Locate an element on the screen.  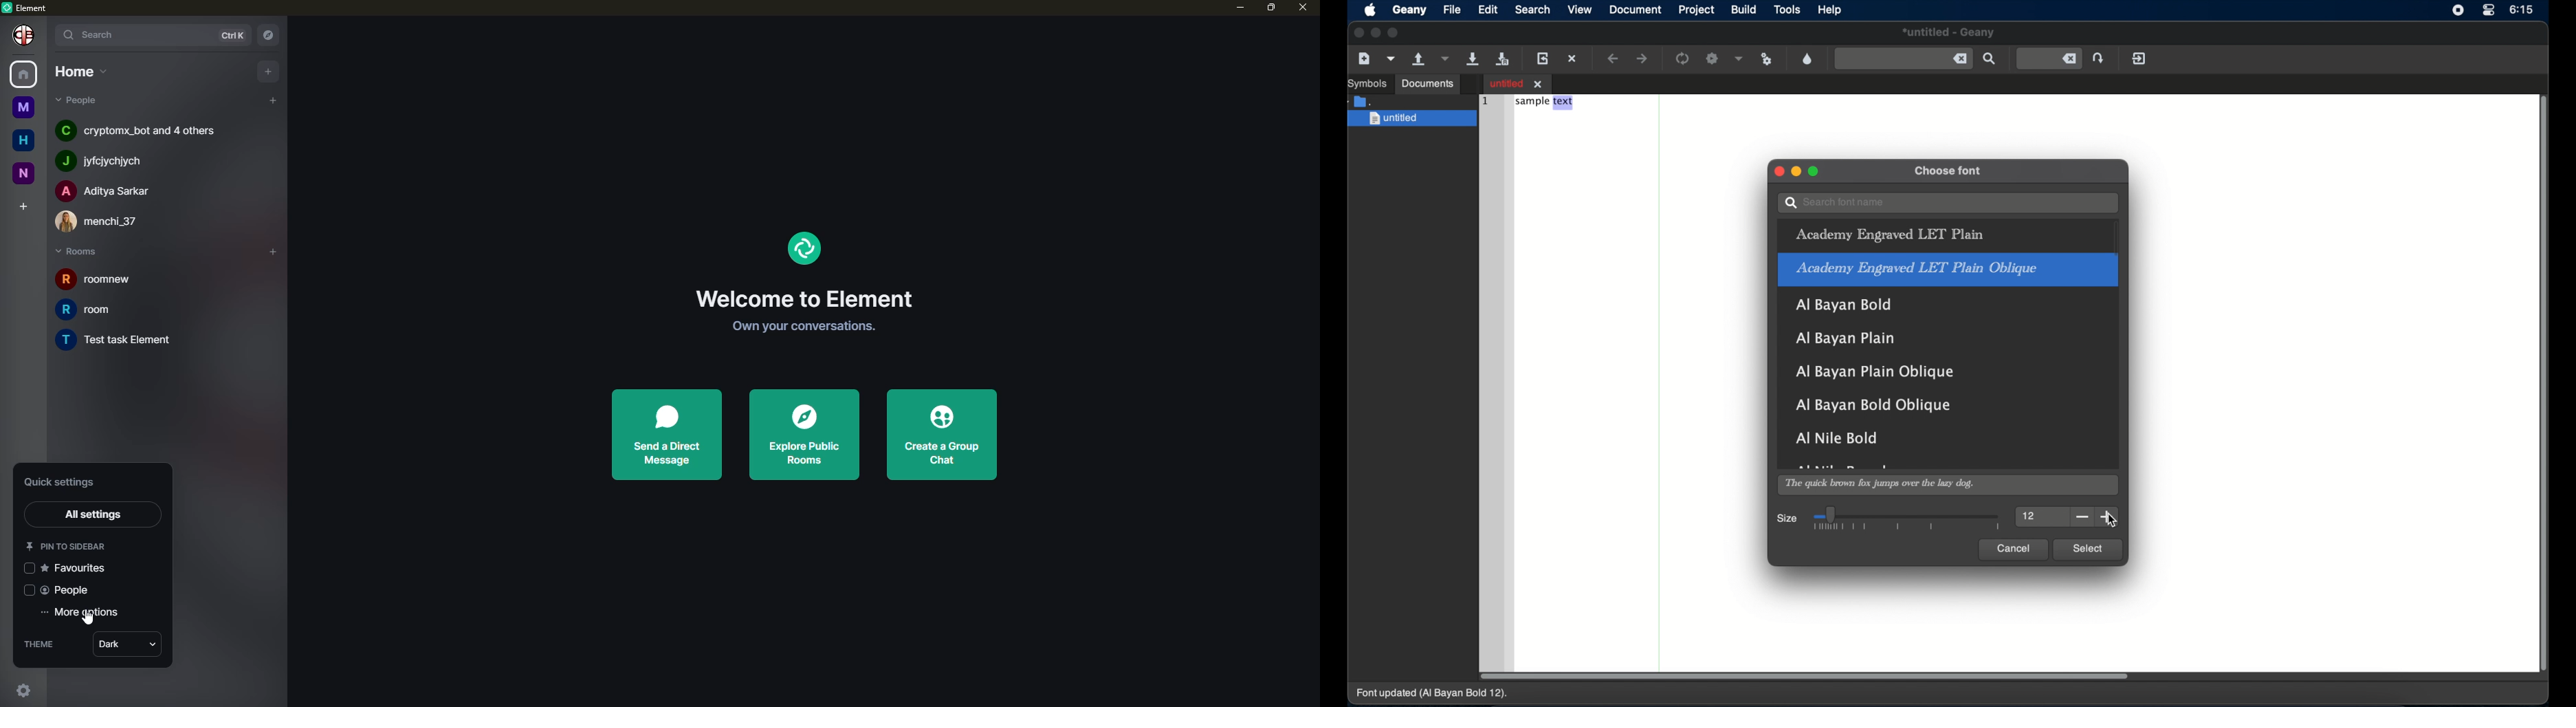
ctrl K is located at coordinates (228, 34).